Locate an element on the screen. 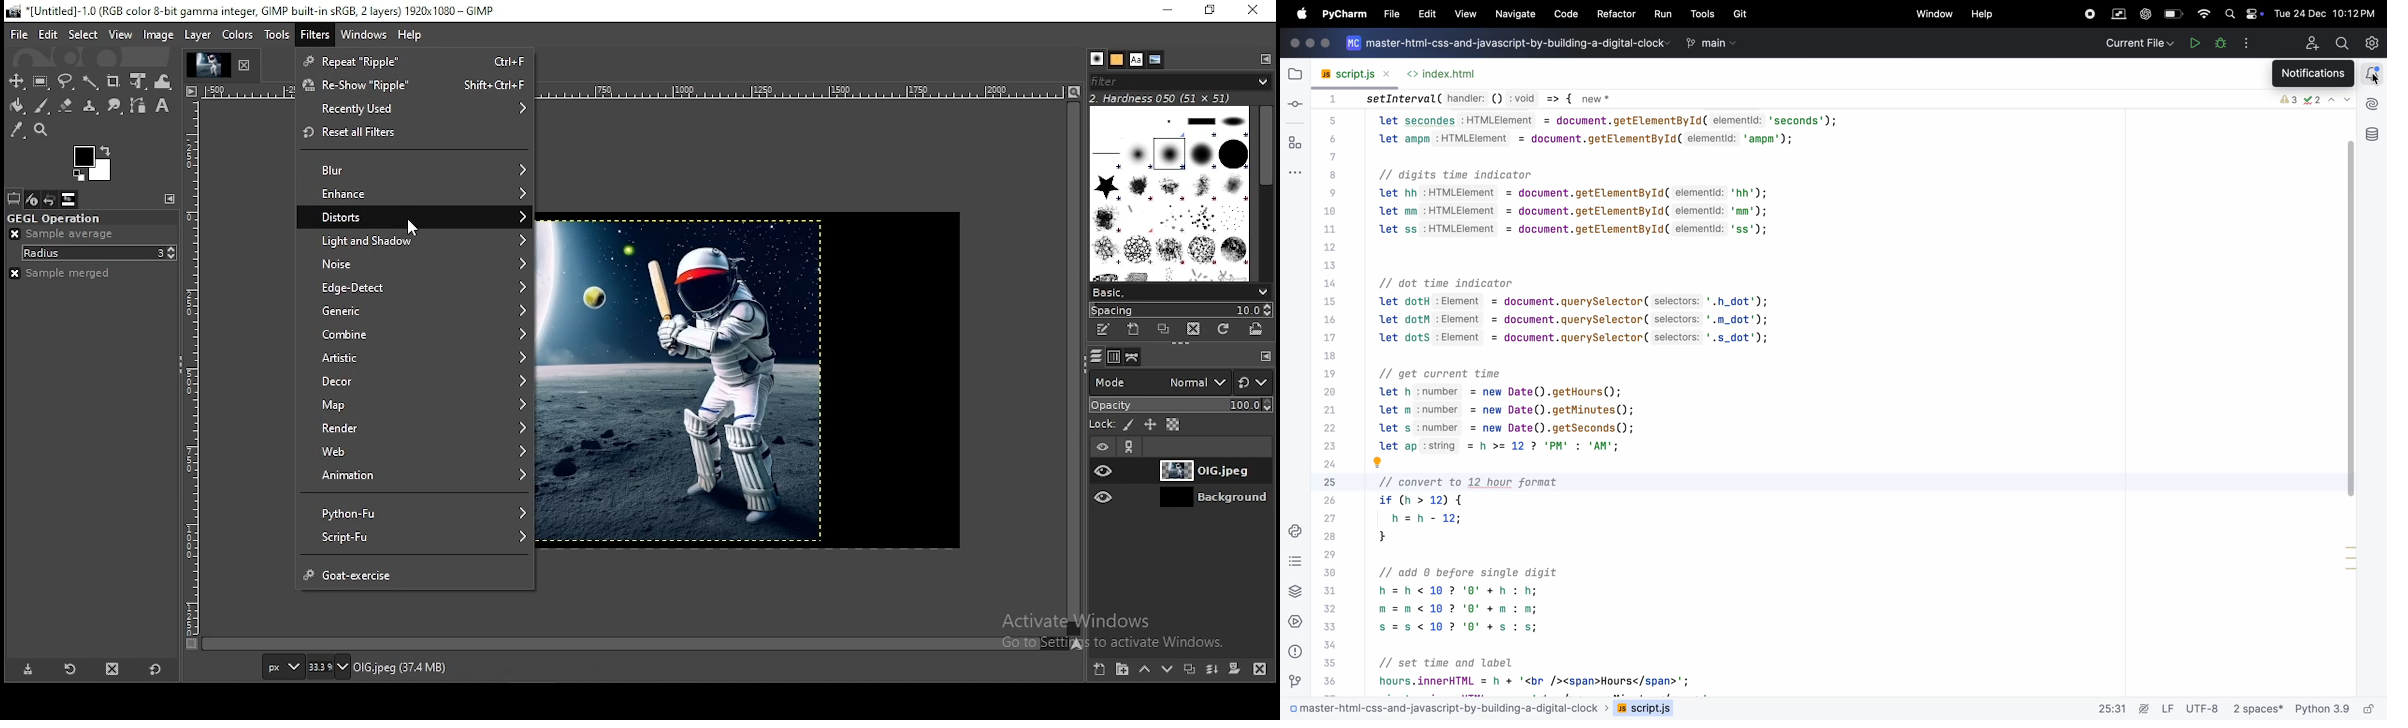  main is located at coordinates (1707, 43).